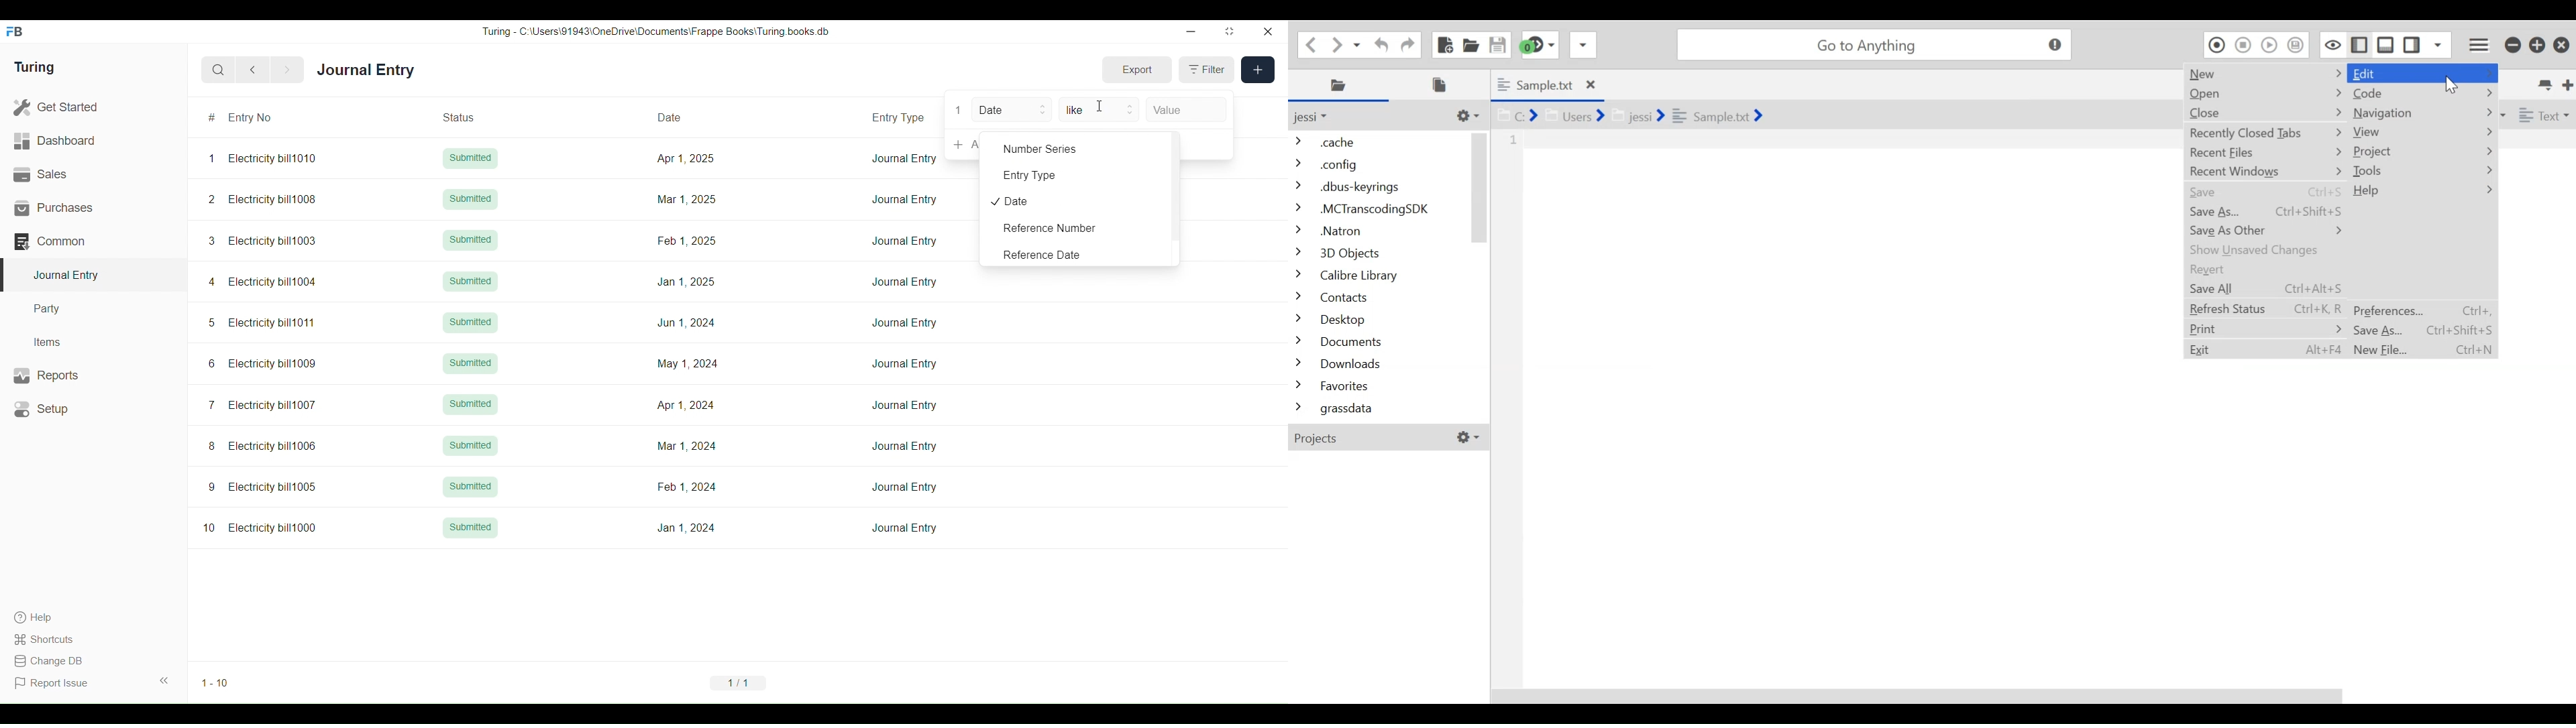 The width and height of the screenshot is (2576, 728). What do you see at coordinates (904, 281) in the screenshot?
I see `Journal Entry` at bounding box center [904, 281].